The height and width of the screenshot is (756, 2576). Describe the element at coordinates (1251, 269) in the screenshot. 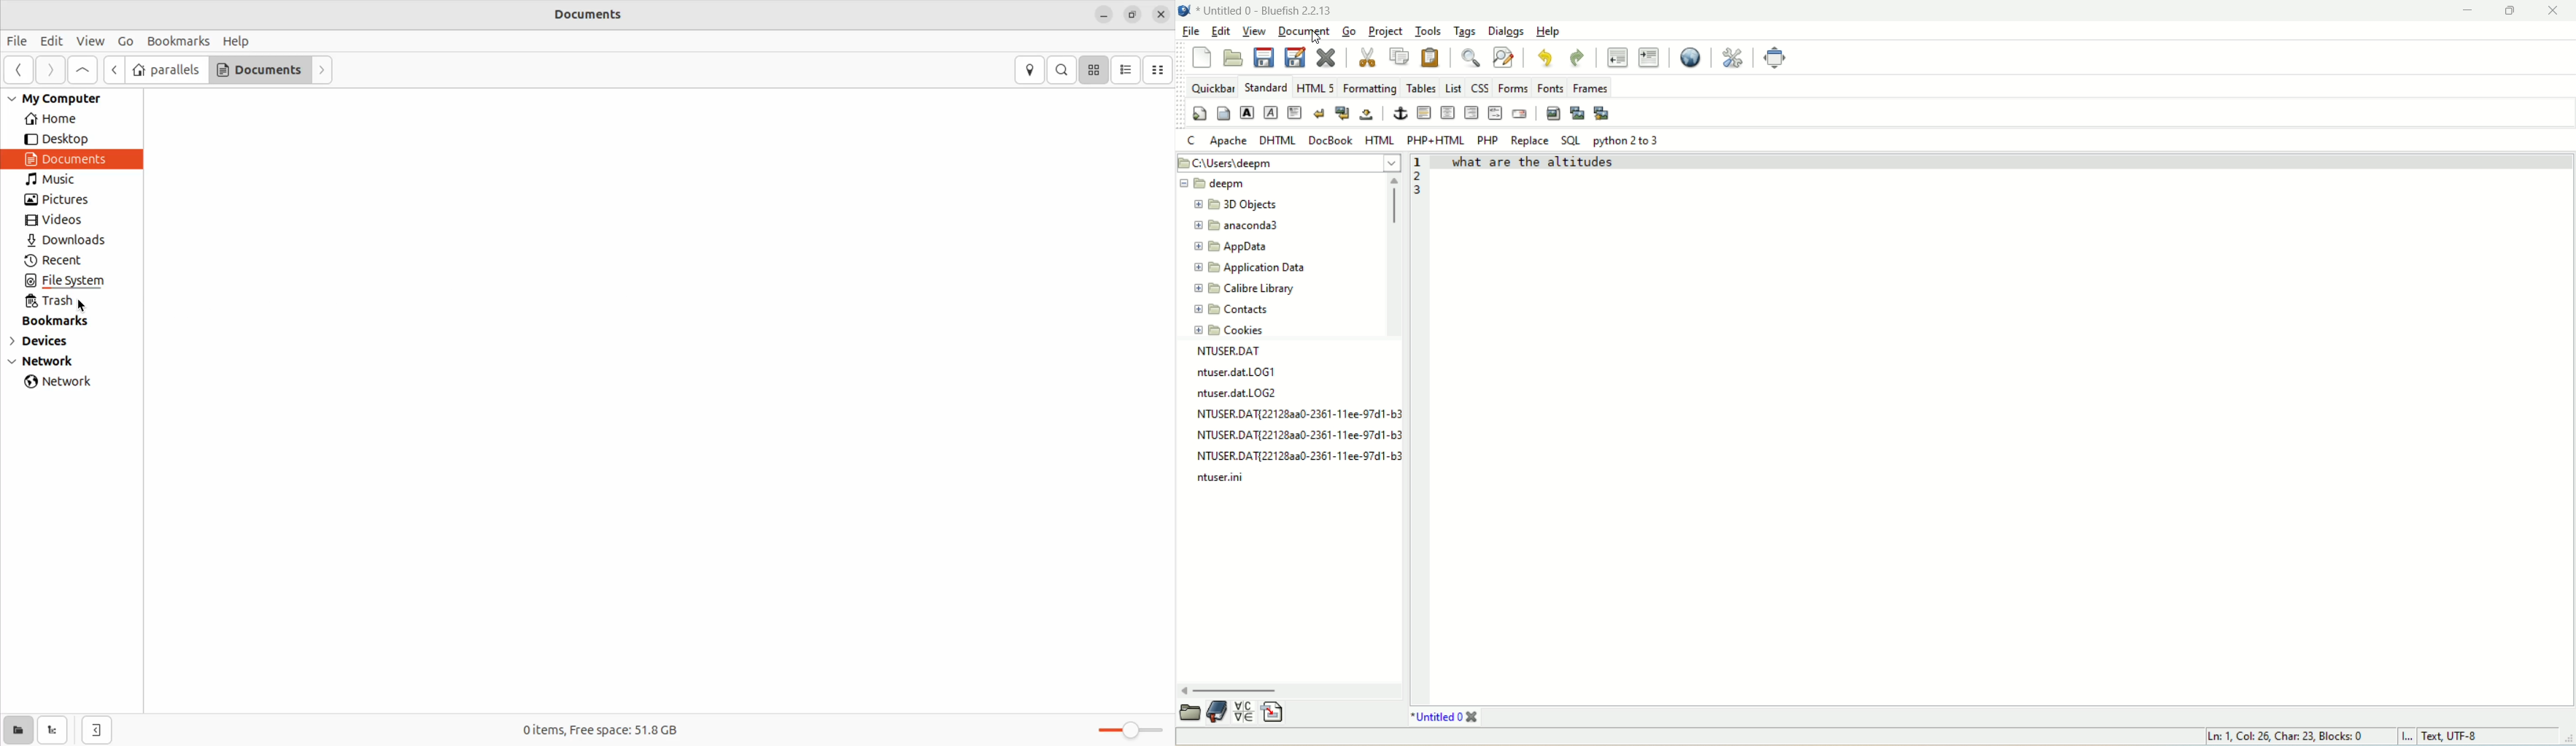

I see `application` at that location.